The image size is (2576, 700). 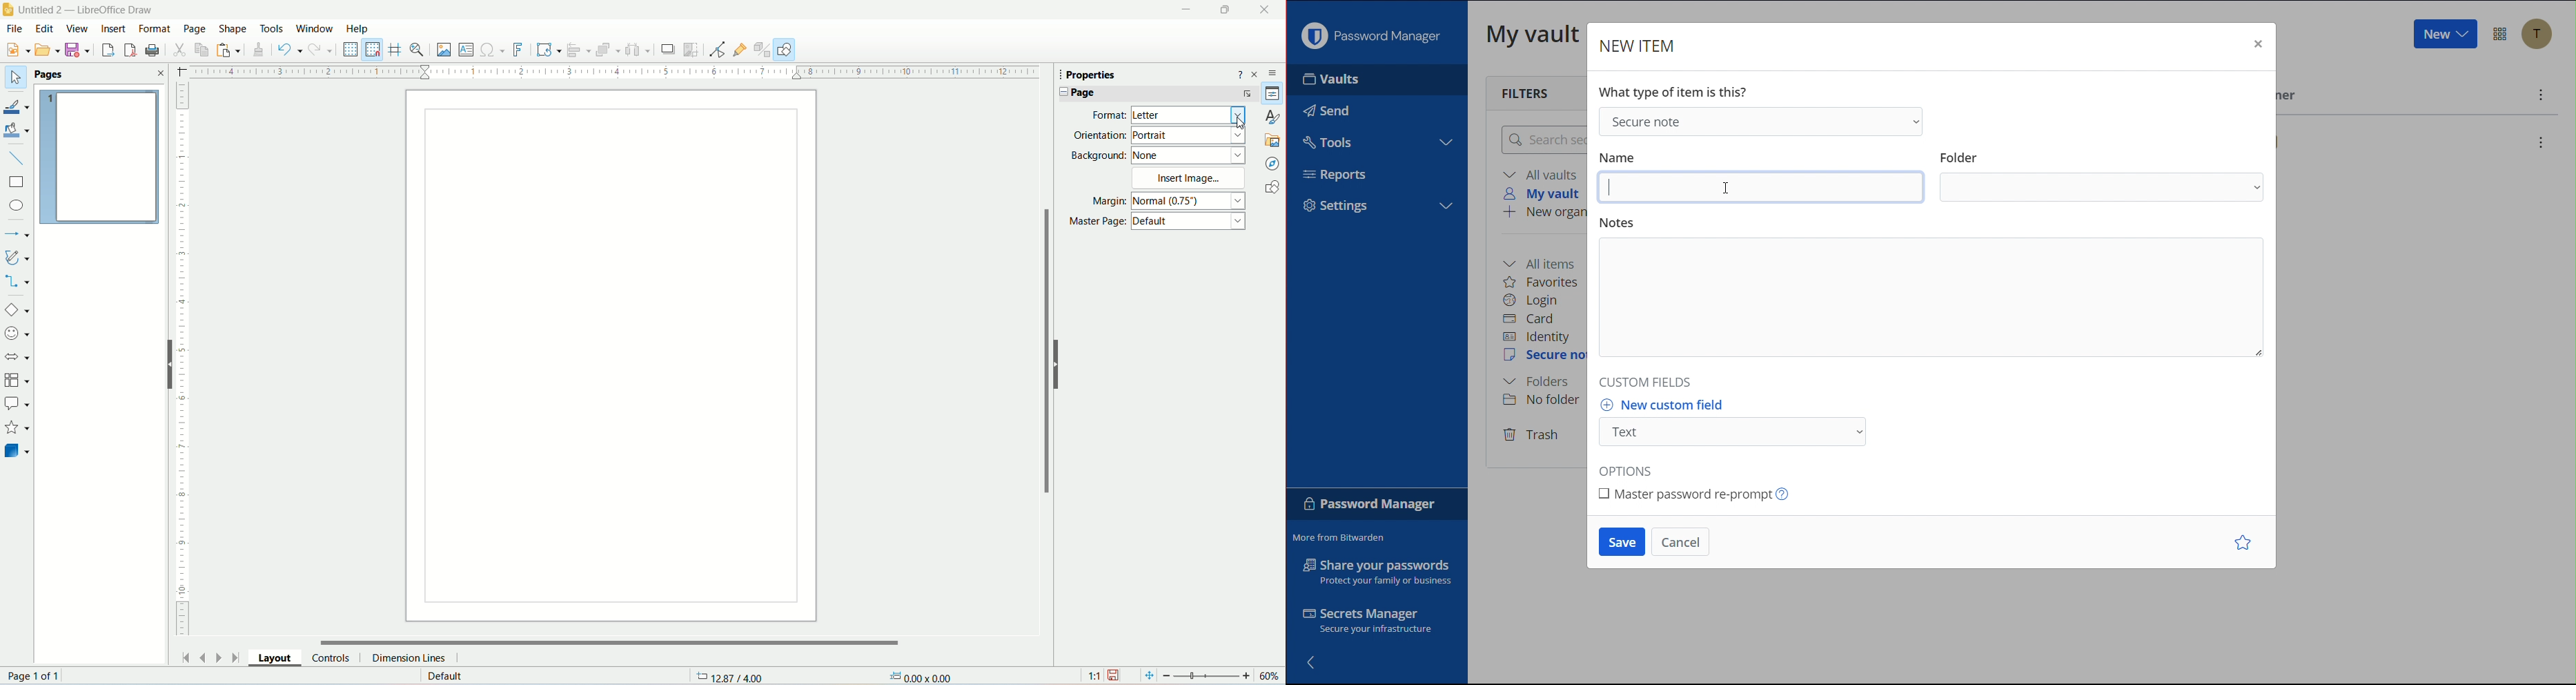 What do you see at coordinates (409, 658) in the screenshot?
I see `dimension lines` at bounding box center [409, 658].